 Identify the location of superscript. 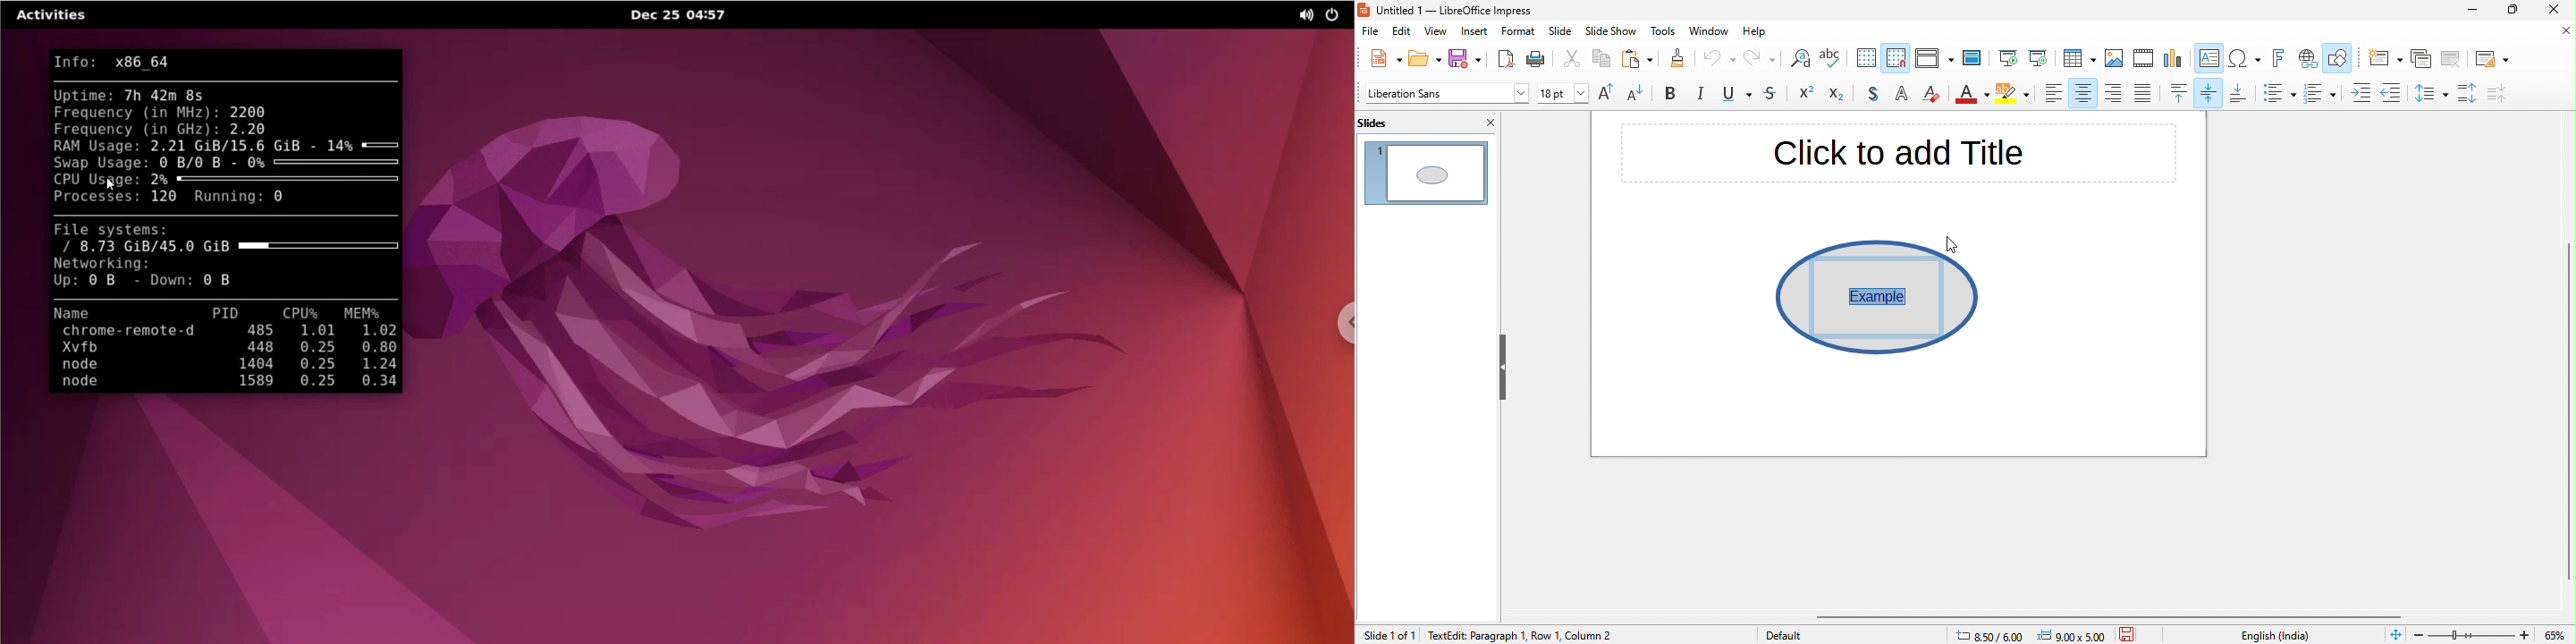
(1807, 95).